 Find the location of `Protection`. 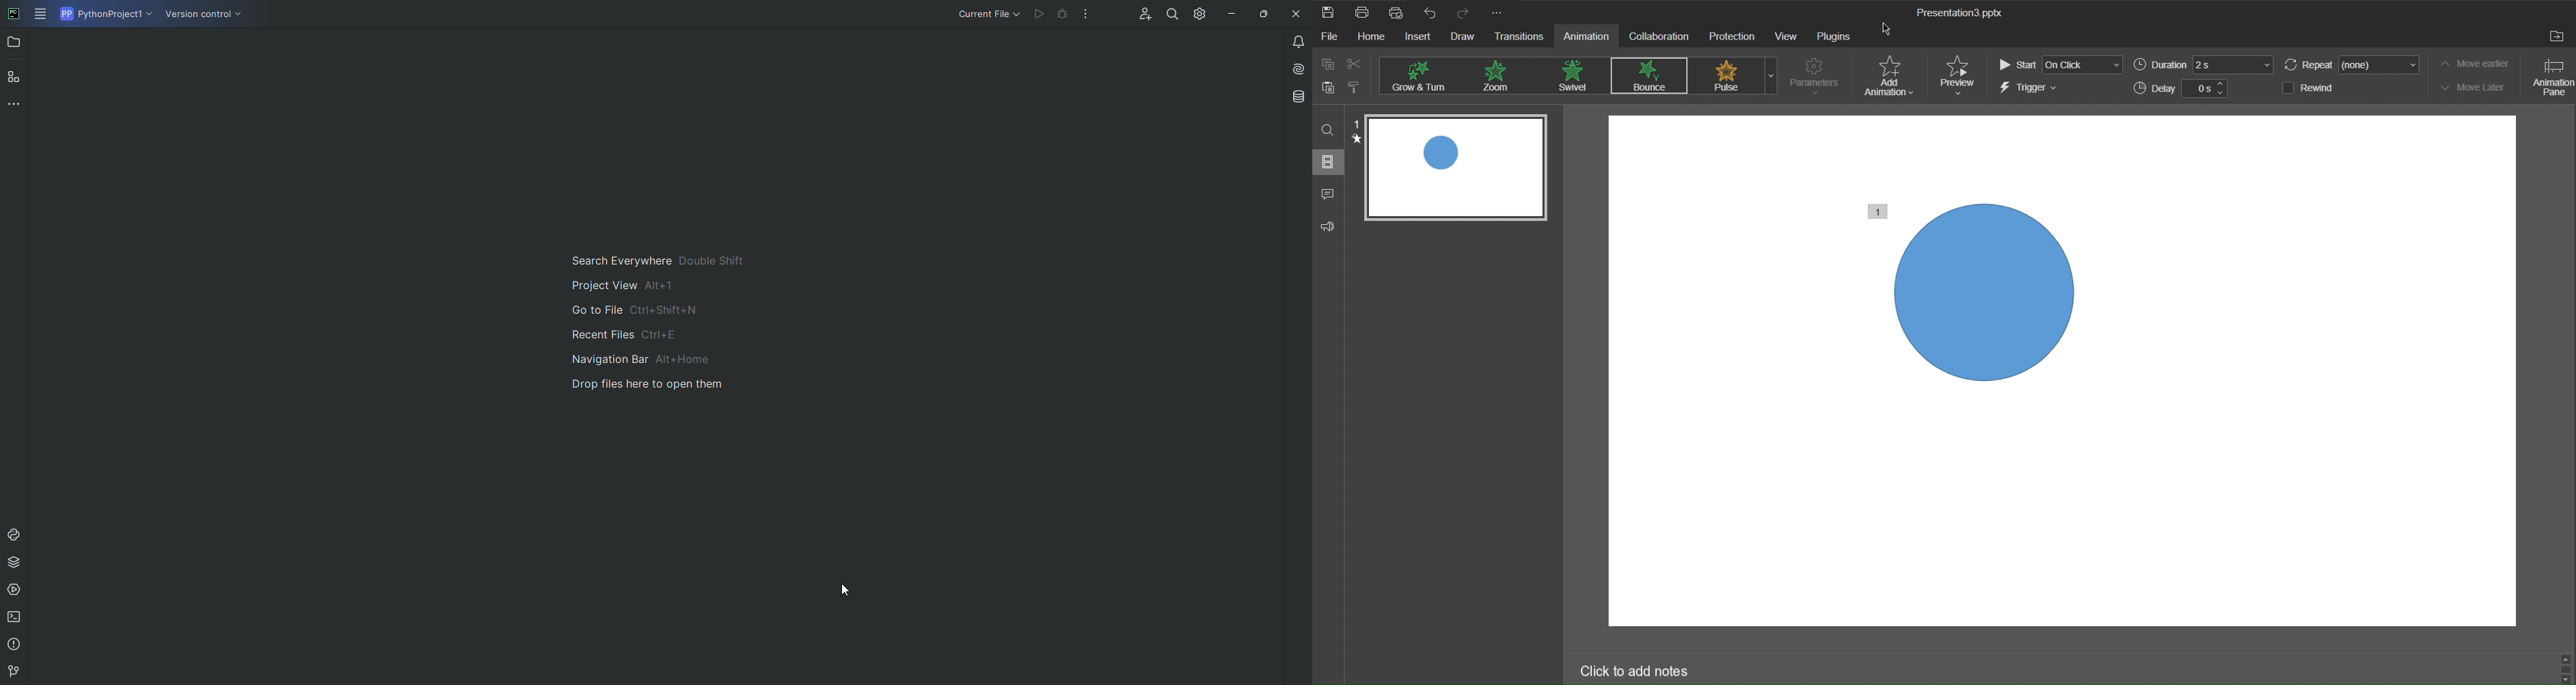

Protection is located at coordinates (1731, 37).